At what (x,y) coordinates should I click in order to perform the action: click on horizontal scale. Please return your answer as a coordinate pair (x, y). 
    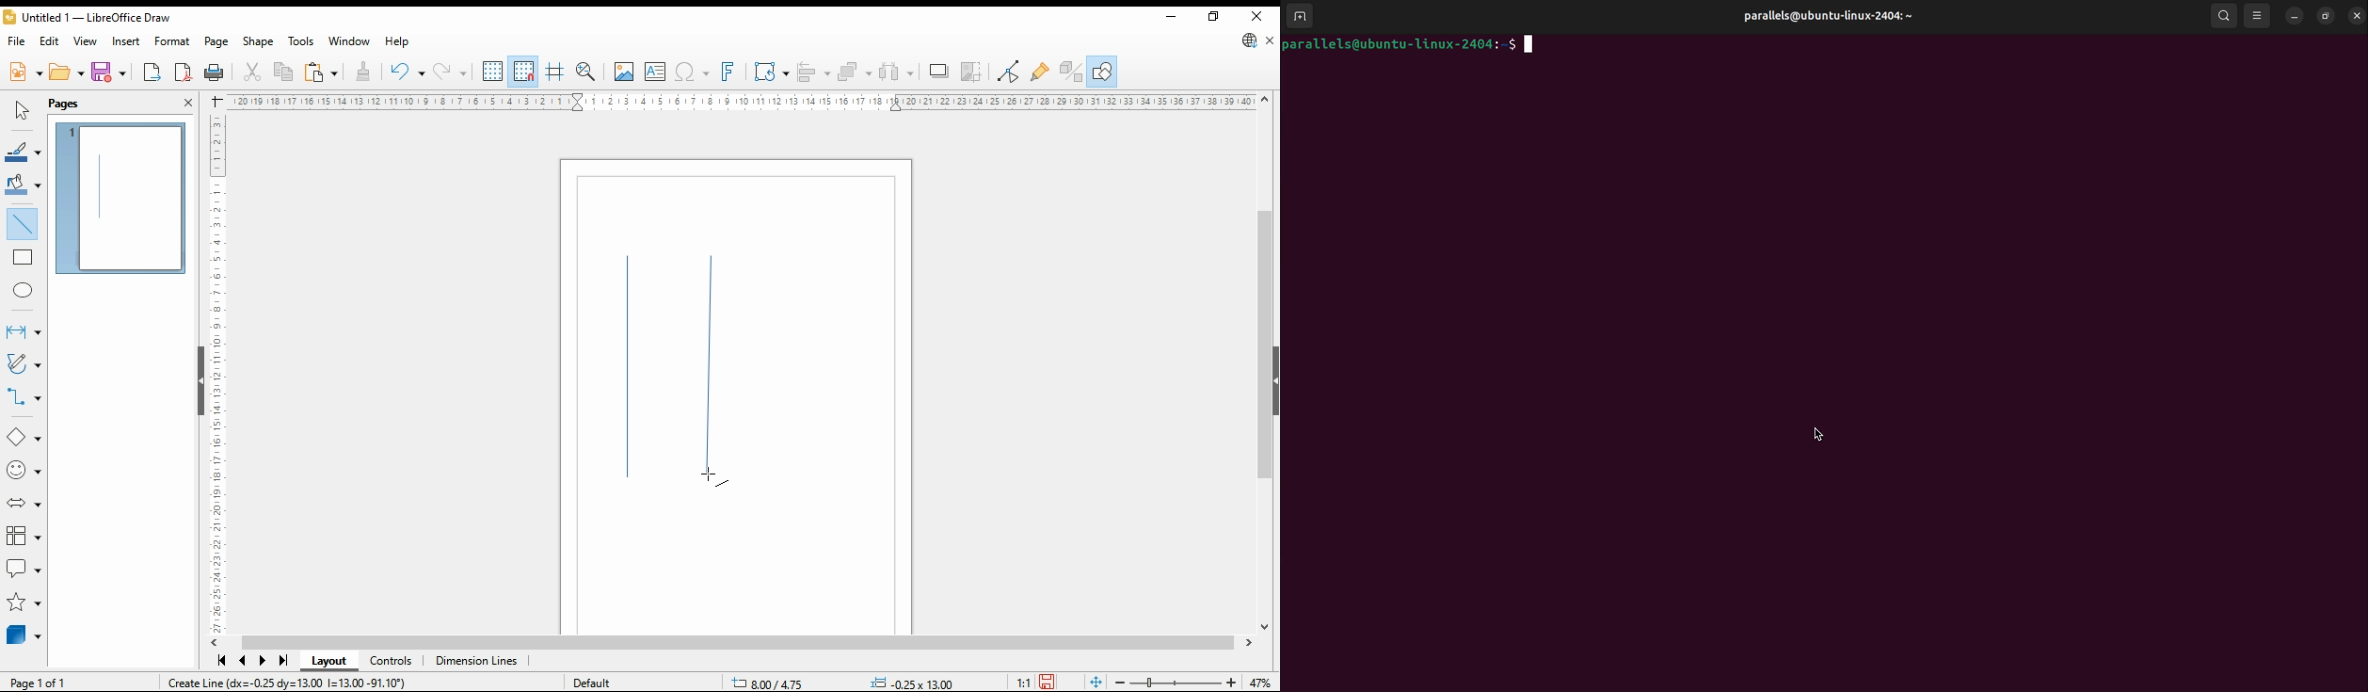
    Looking at the image, I should click on (741, 101).